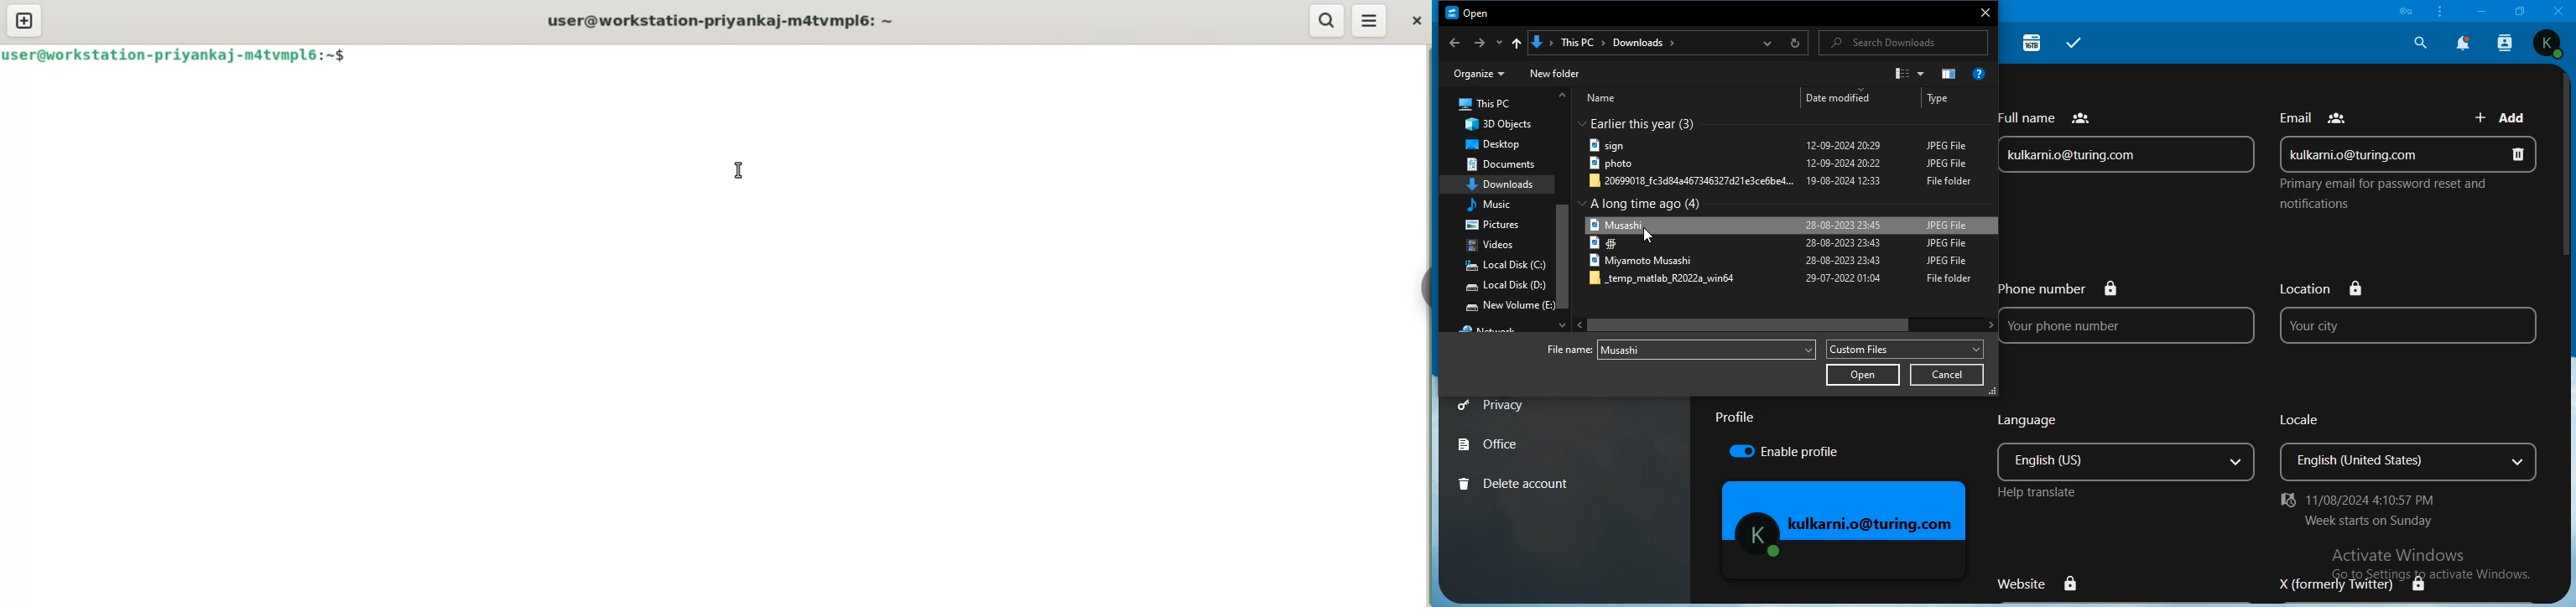 The height and width of the screenshot is (616, 2576). I want to click on location, so click(1666, 43).